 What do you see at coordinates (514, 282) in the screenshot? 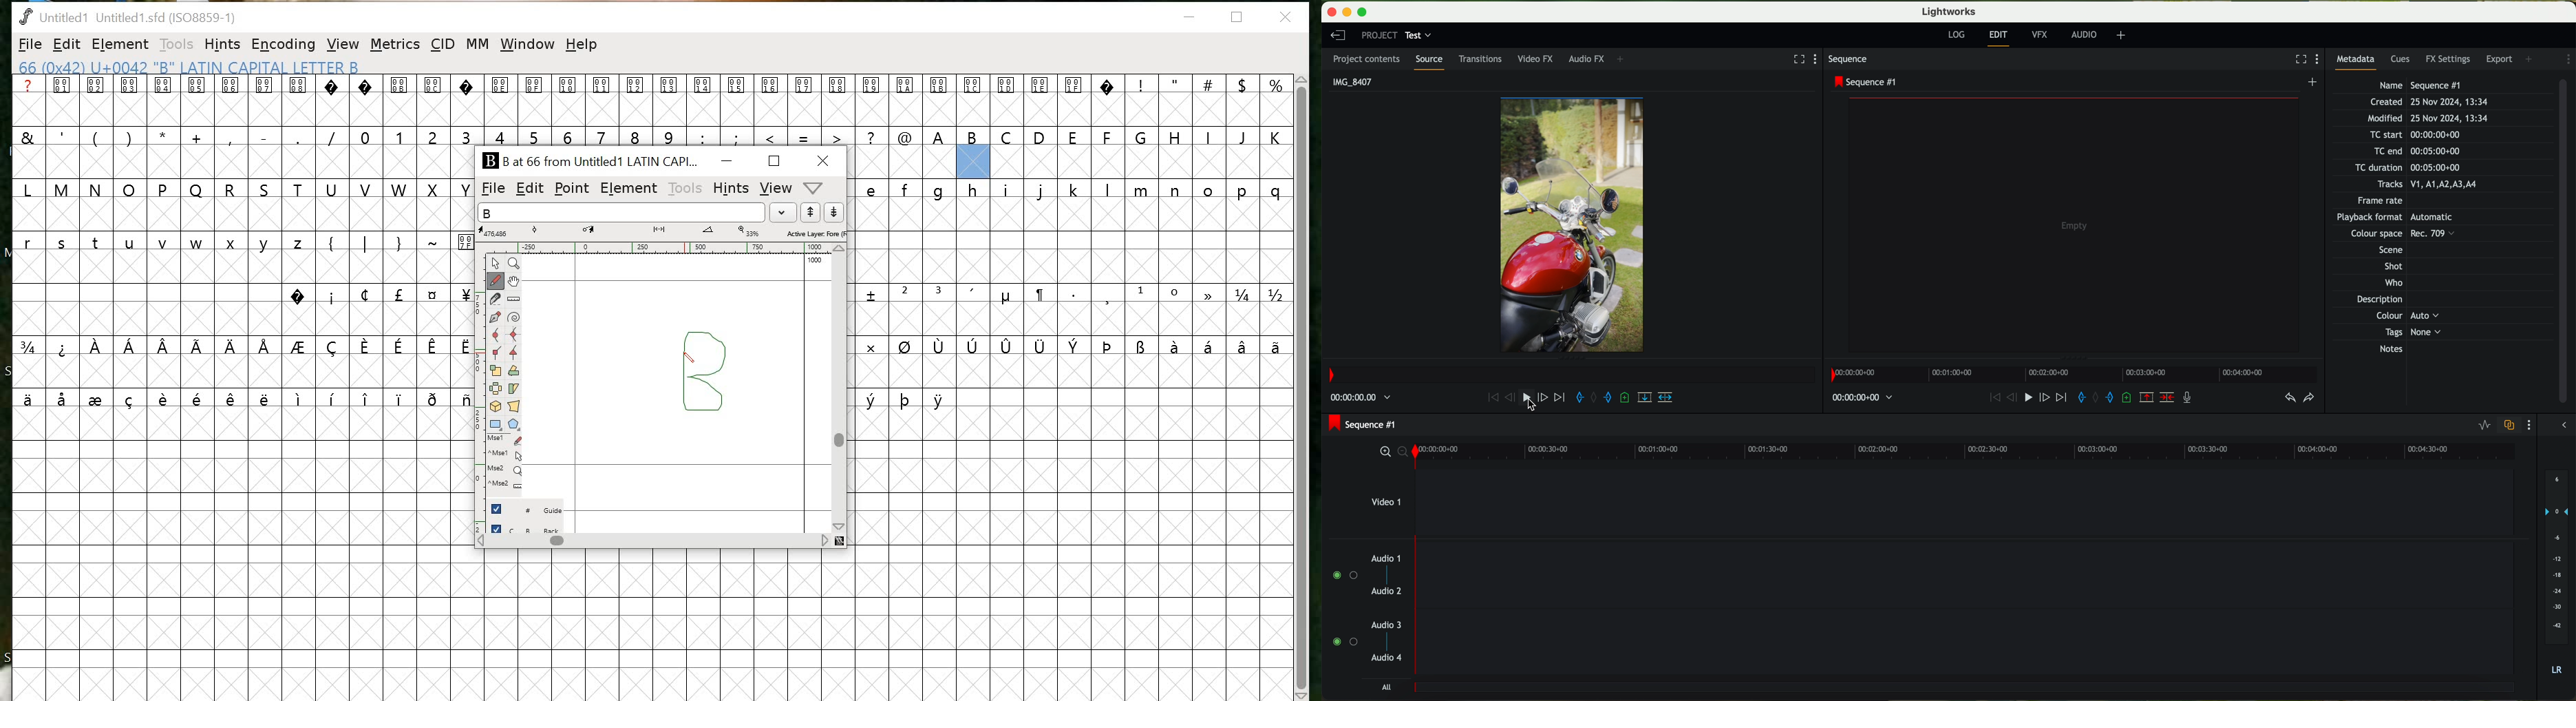
I see `Pan` at bounding box center [514, 282].